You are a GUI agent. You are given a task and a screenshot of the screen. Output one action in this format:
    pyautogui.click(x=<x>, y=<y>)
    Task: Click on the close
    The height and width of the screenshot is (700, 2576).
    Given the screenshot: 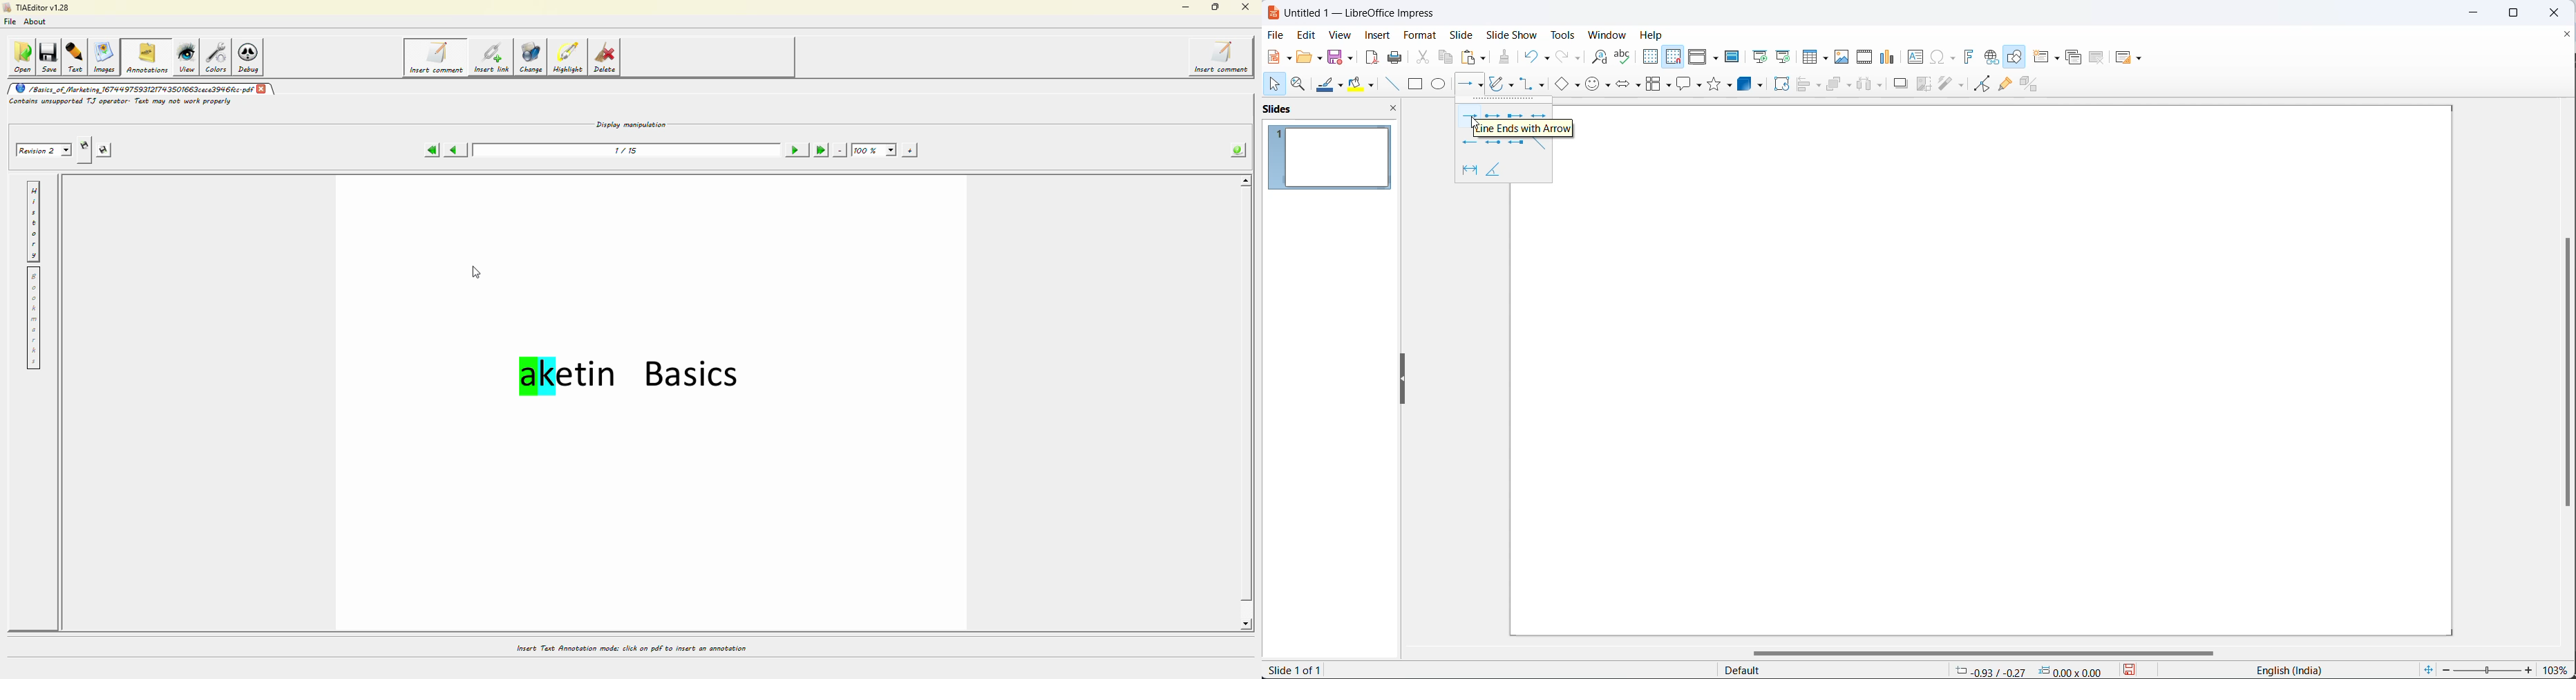 What is the action you would take?
    pyautogui.click(x=2559, y=12)
    